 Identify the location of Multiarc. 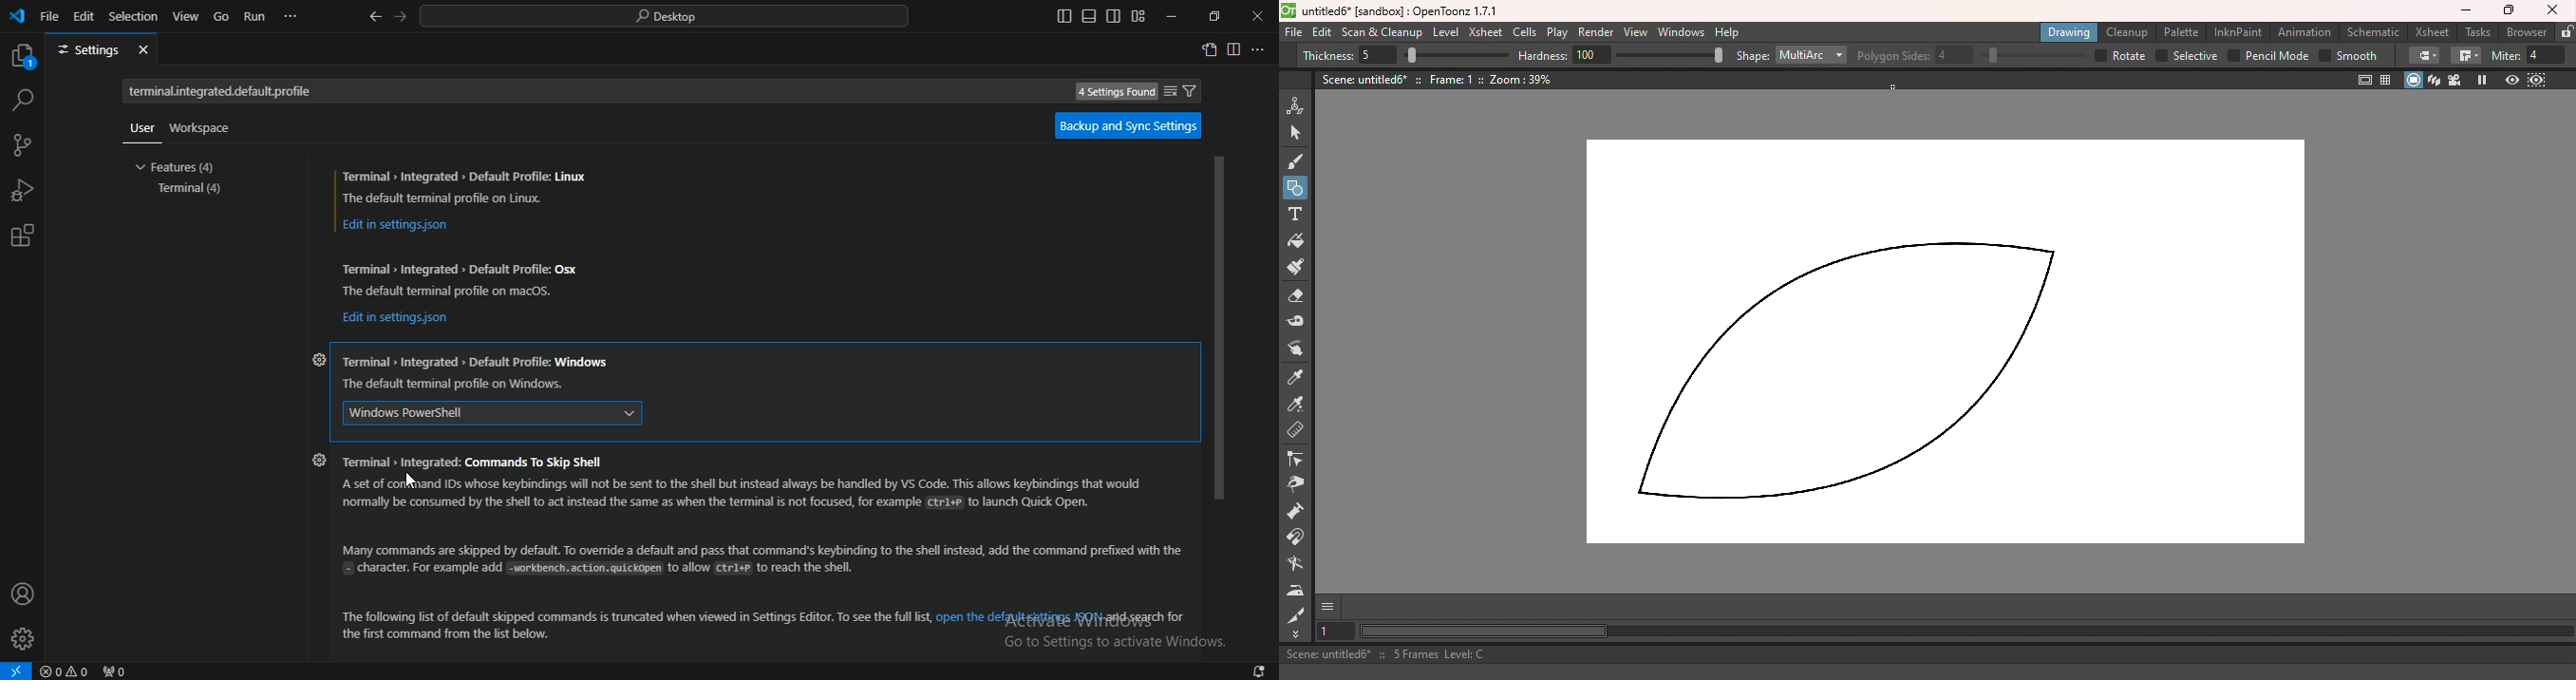
(1812, 56).